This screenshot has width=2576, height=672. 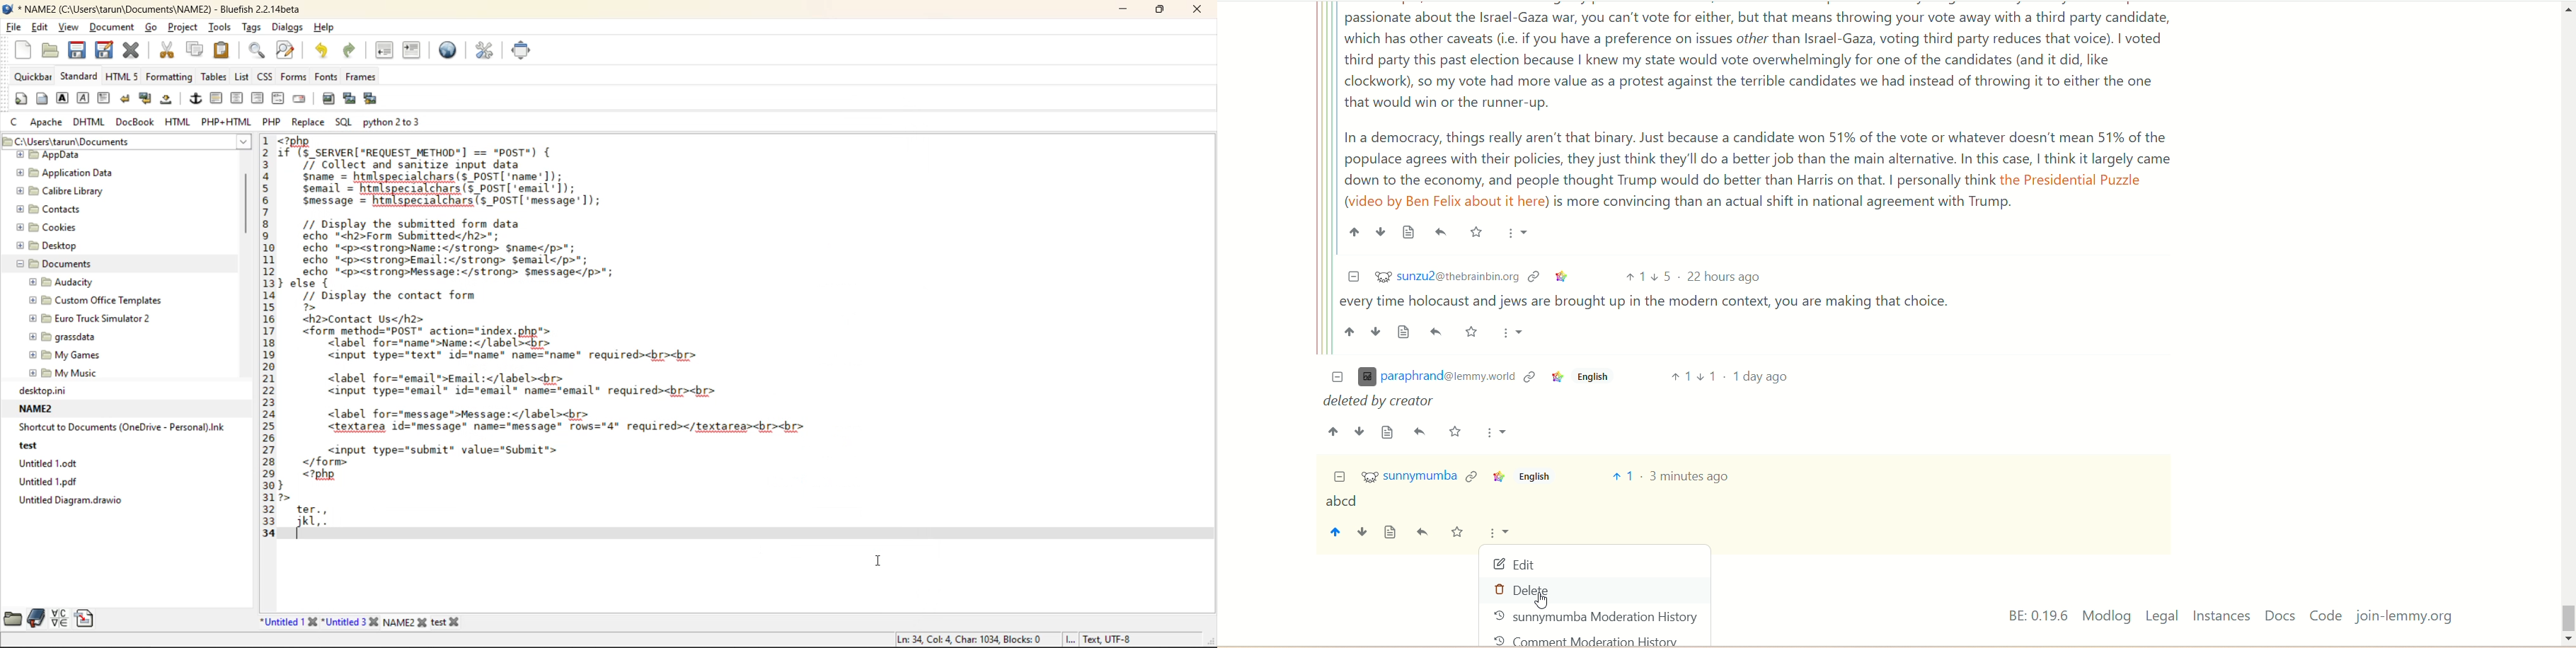 I want to click on edit preferences, so click(x=487, y=51).